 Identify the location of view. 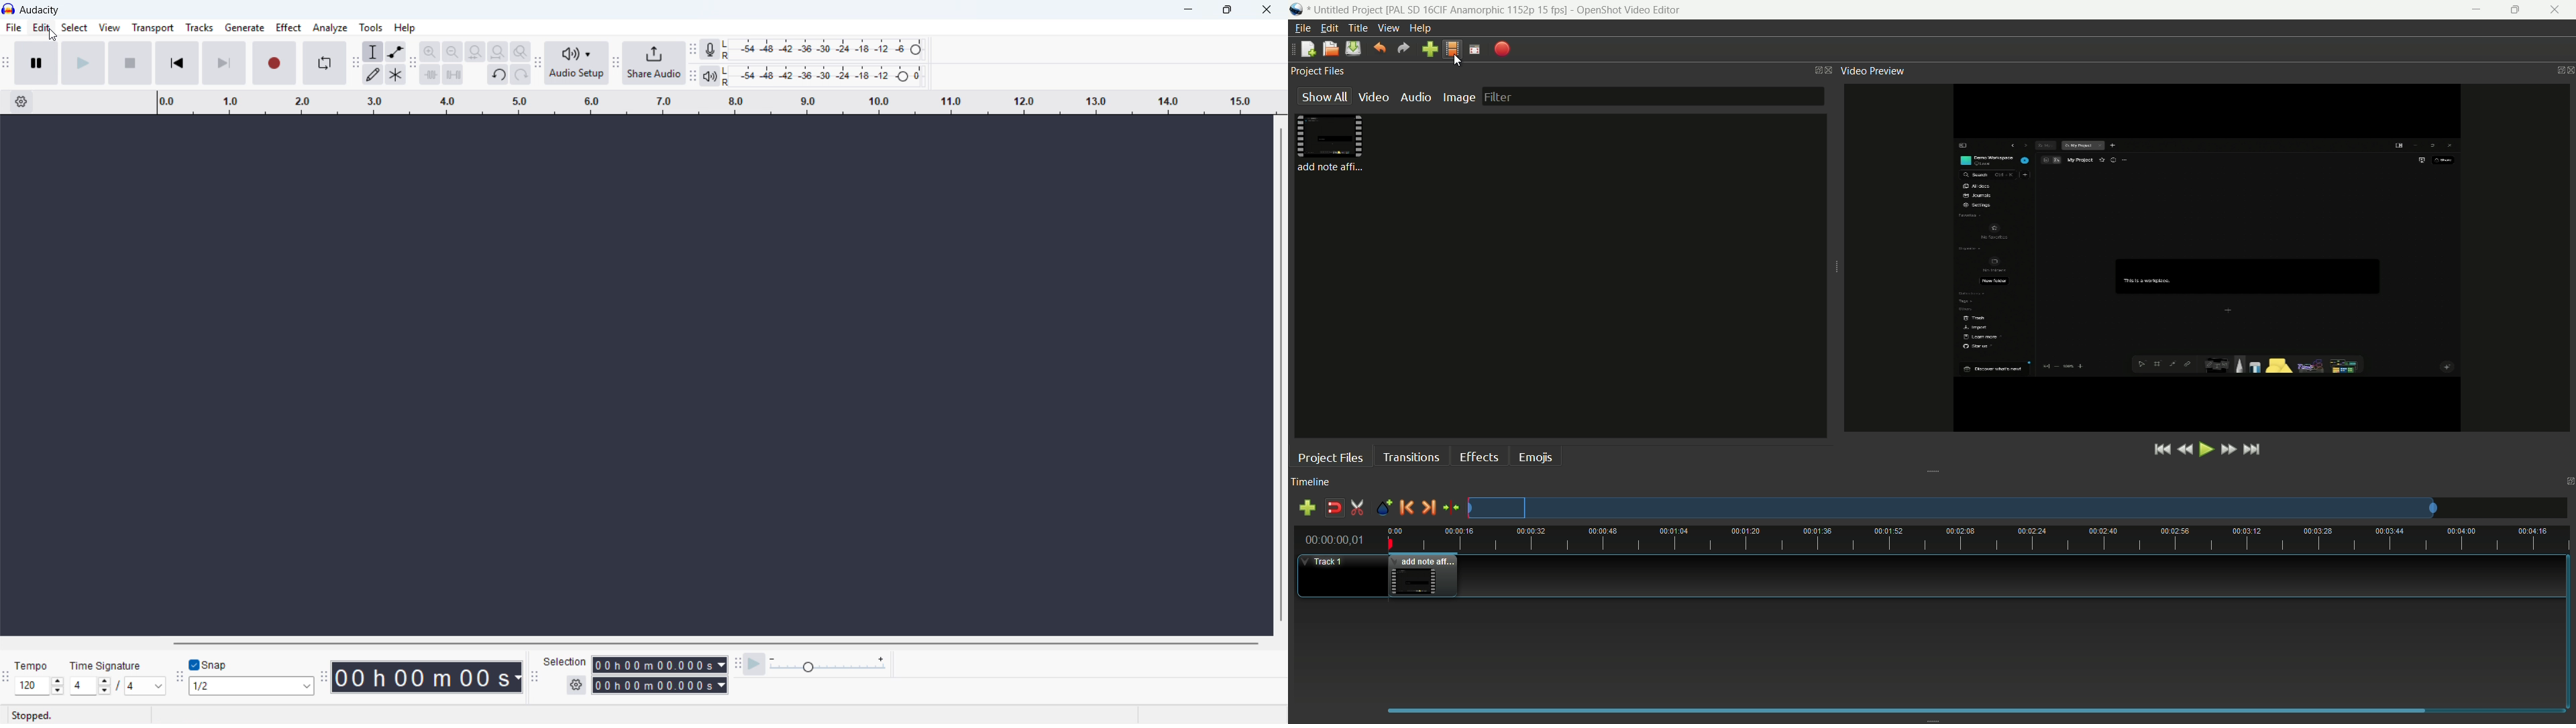
(109, 27).